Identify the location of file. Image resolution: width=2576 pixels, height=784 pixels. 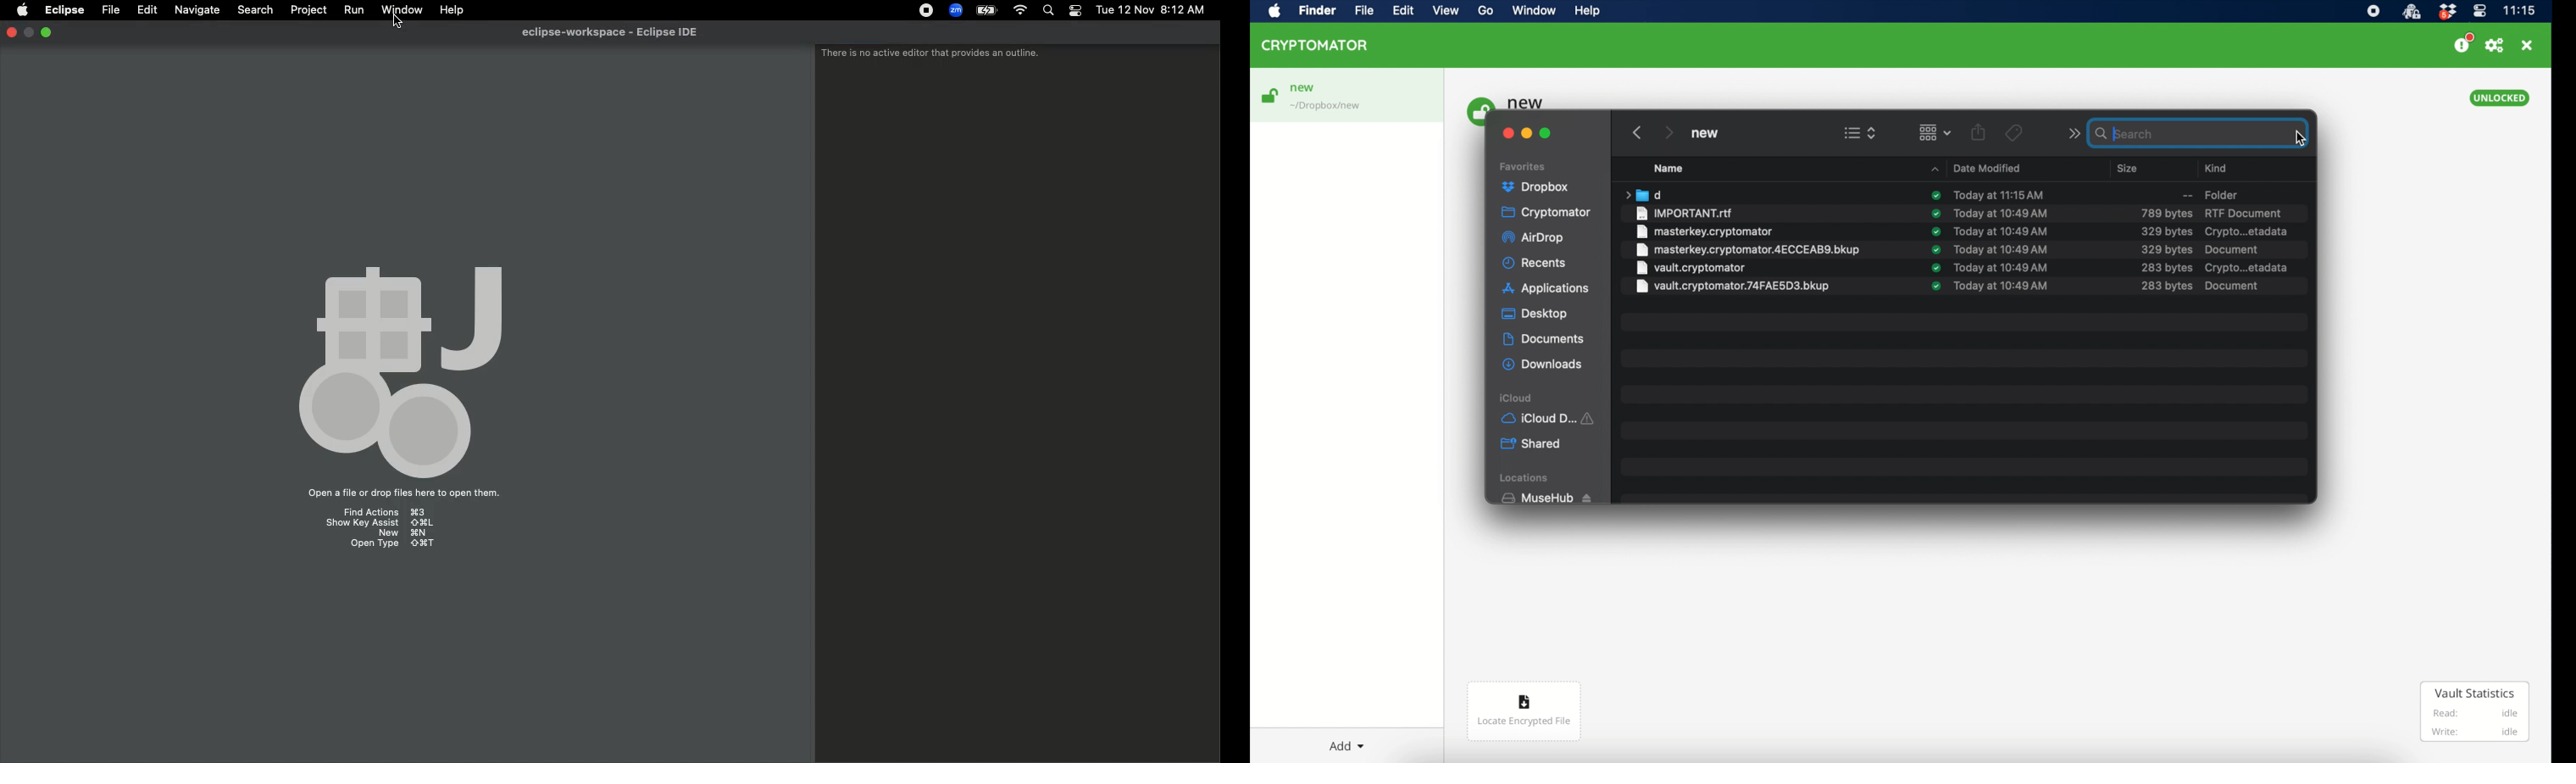
(1734, 288).